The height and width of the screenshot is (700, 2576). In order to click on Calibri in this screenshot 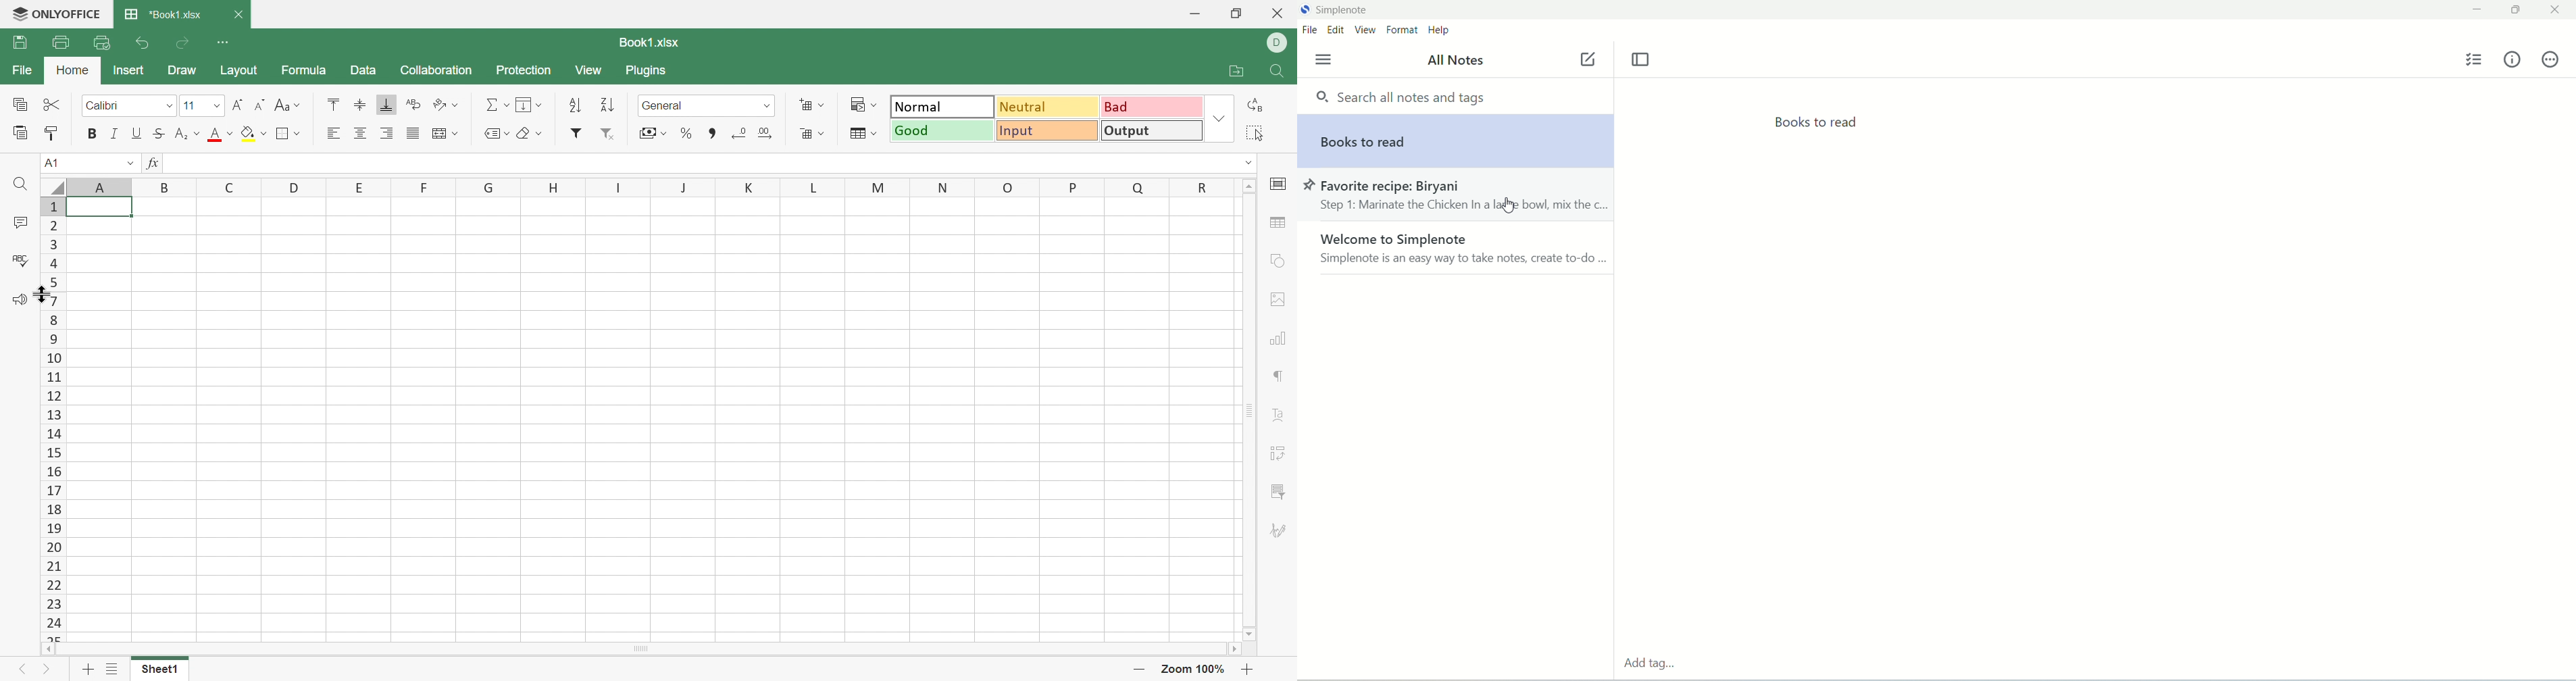, I will do `click(111, 107)`.